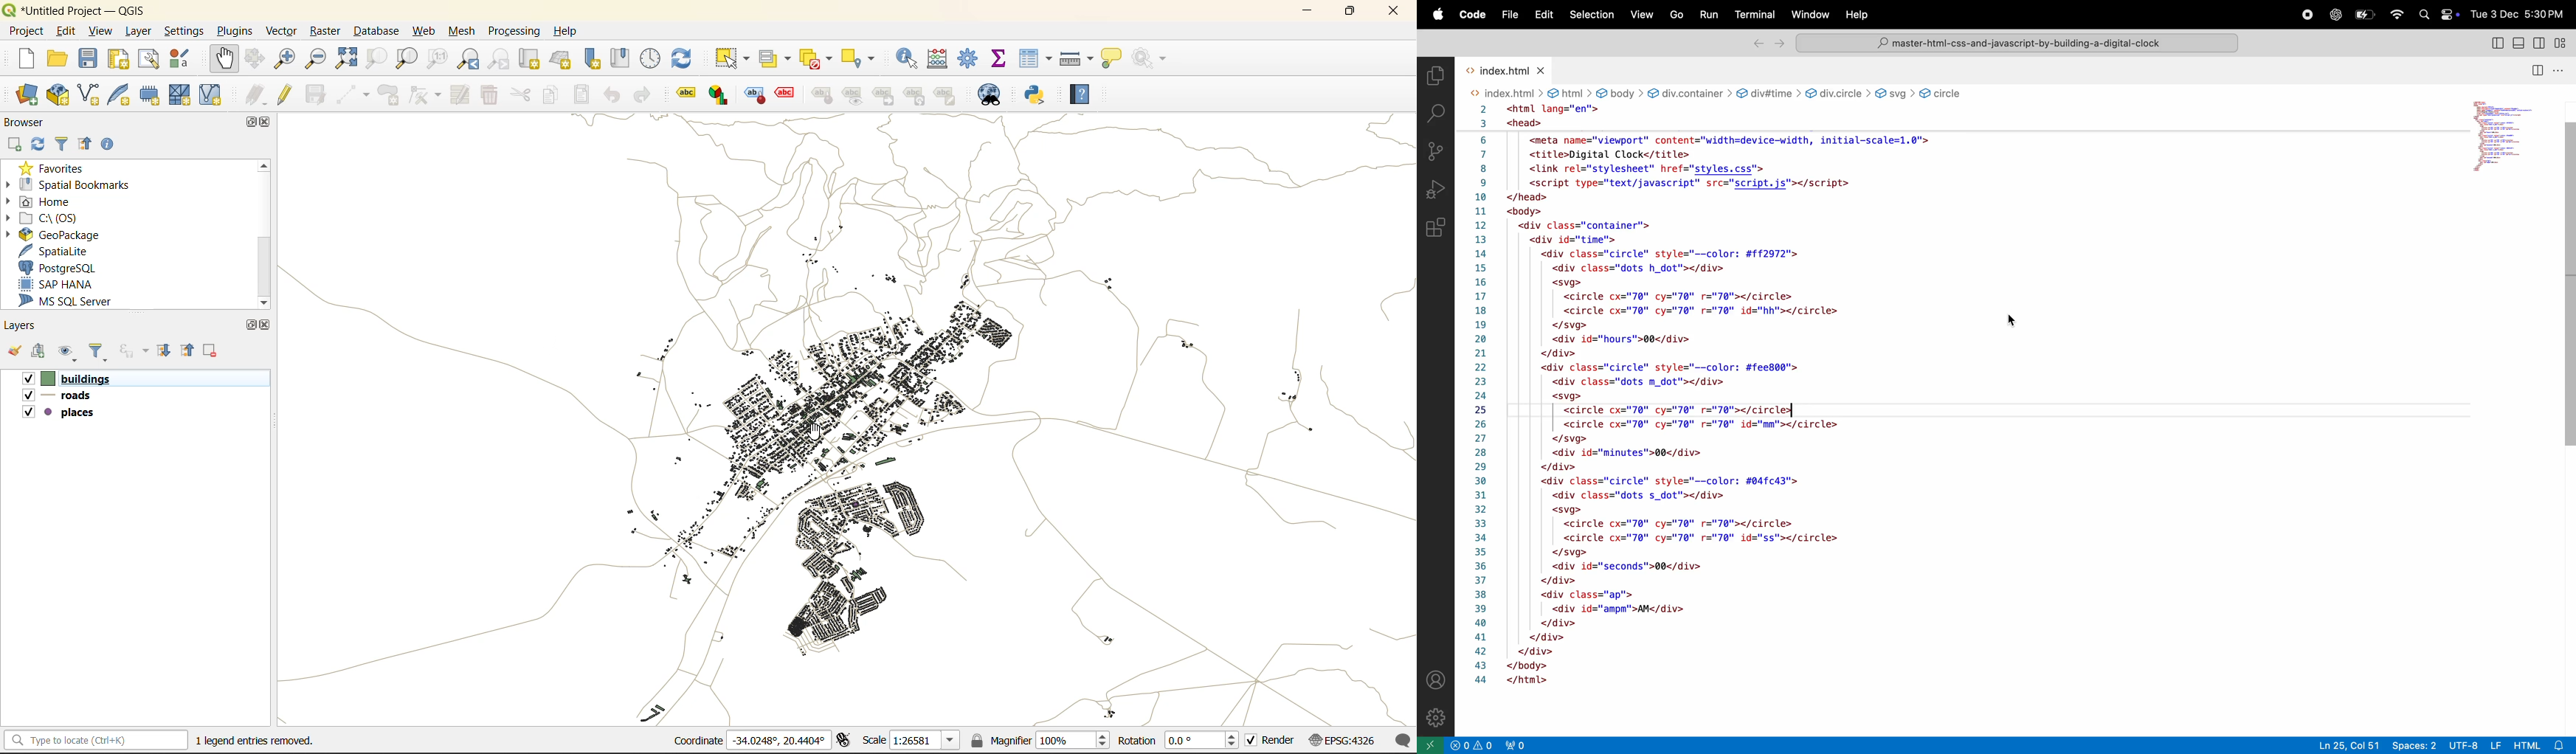  Describe the element at coordinates (2014, 317) in the screenshot. I see `cursor` at that location.